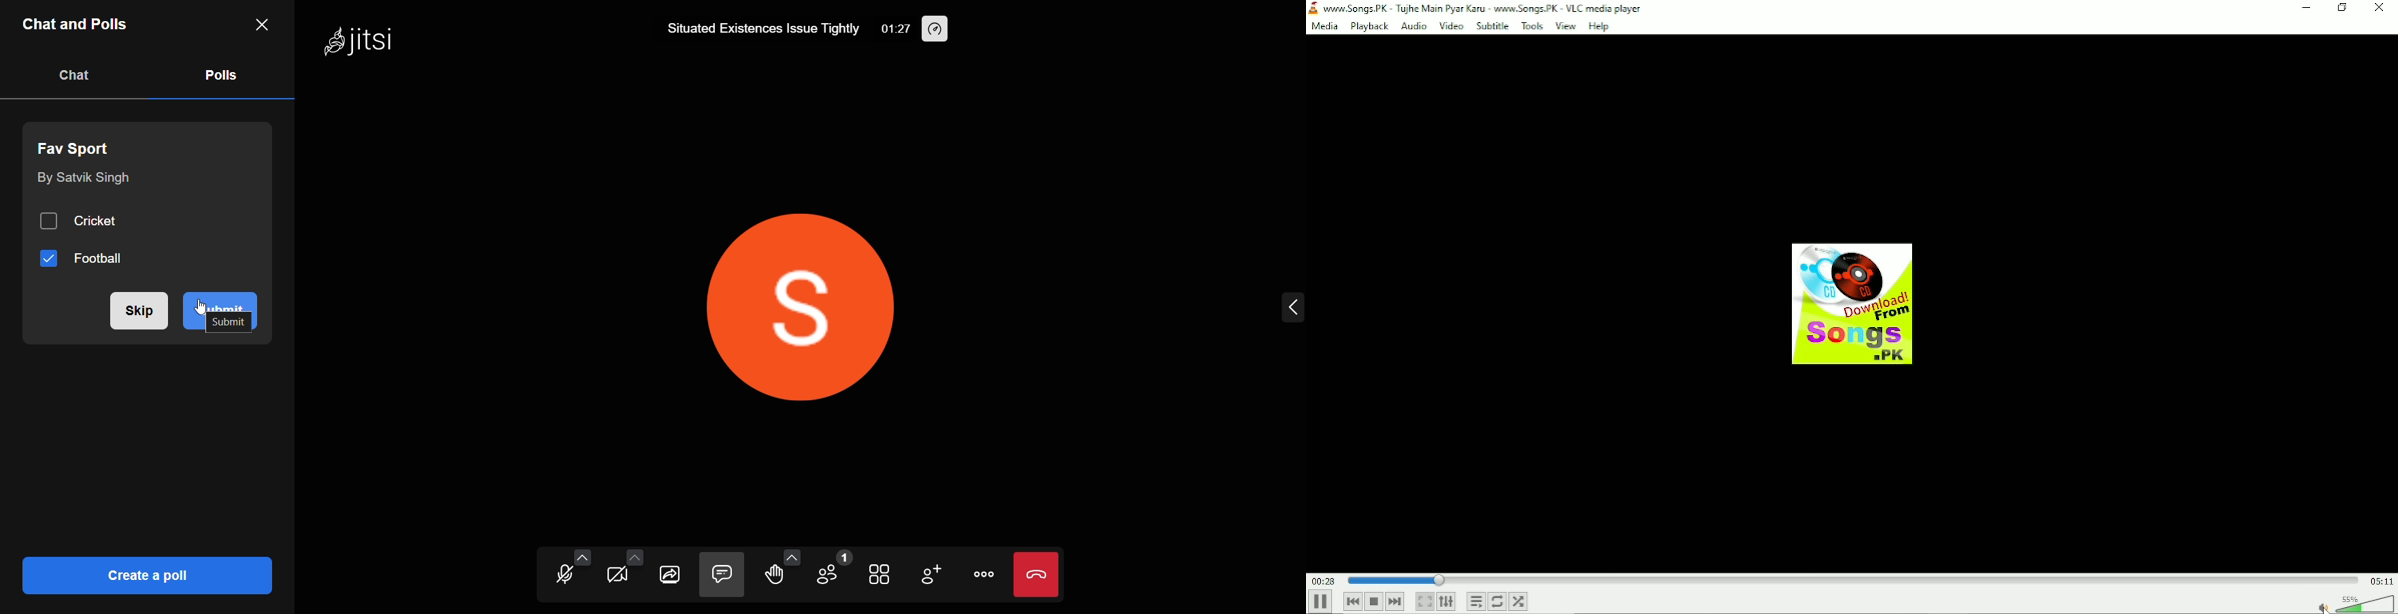  Describe the element at coordinates (78, 75) in the screenshot. I see `chat` at that location.